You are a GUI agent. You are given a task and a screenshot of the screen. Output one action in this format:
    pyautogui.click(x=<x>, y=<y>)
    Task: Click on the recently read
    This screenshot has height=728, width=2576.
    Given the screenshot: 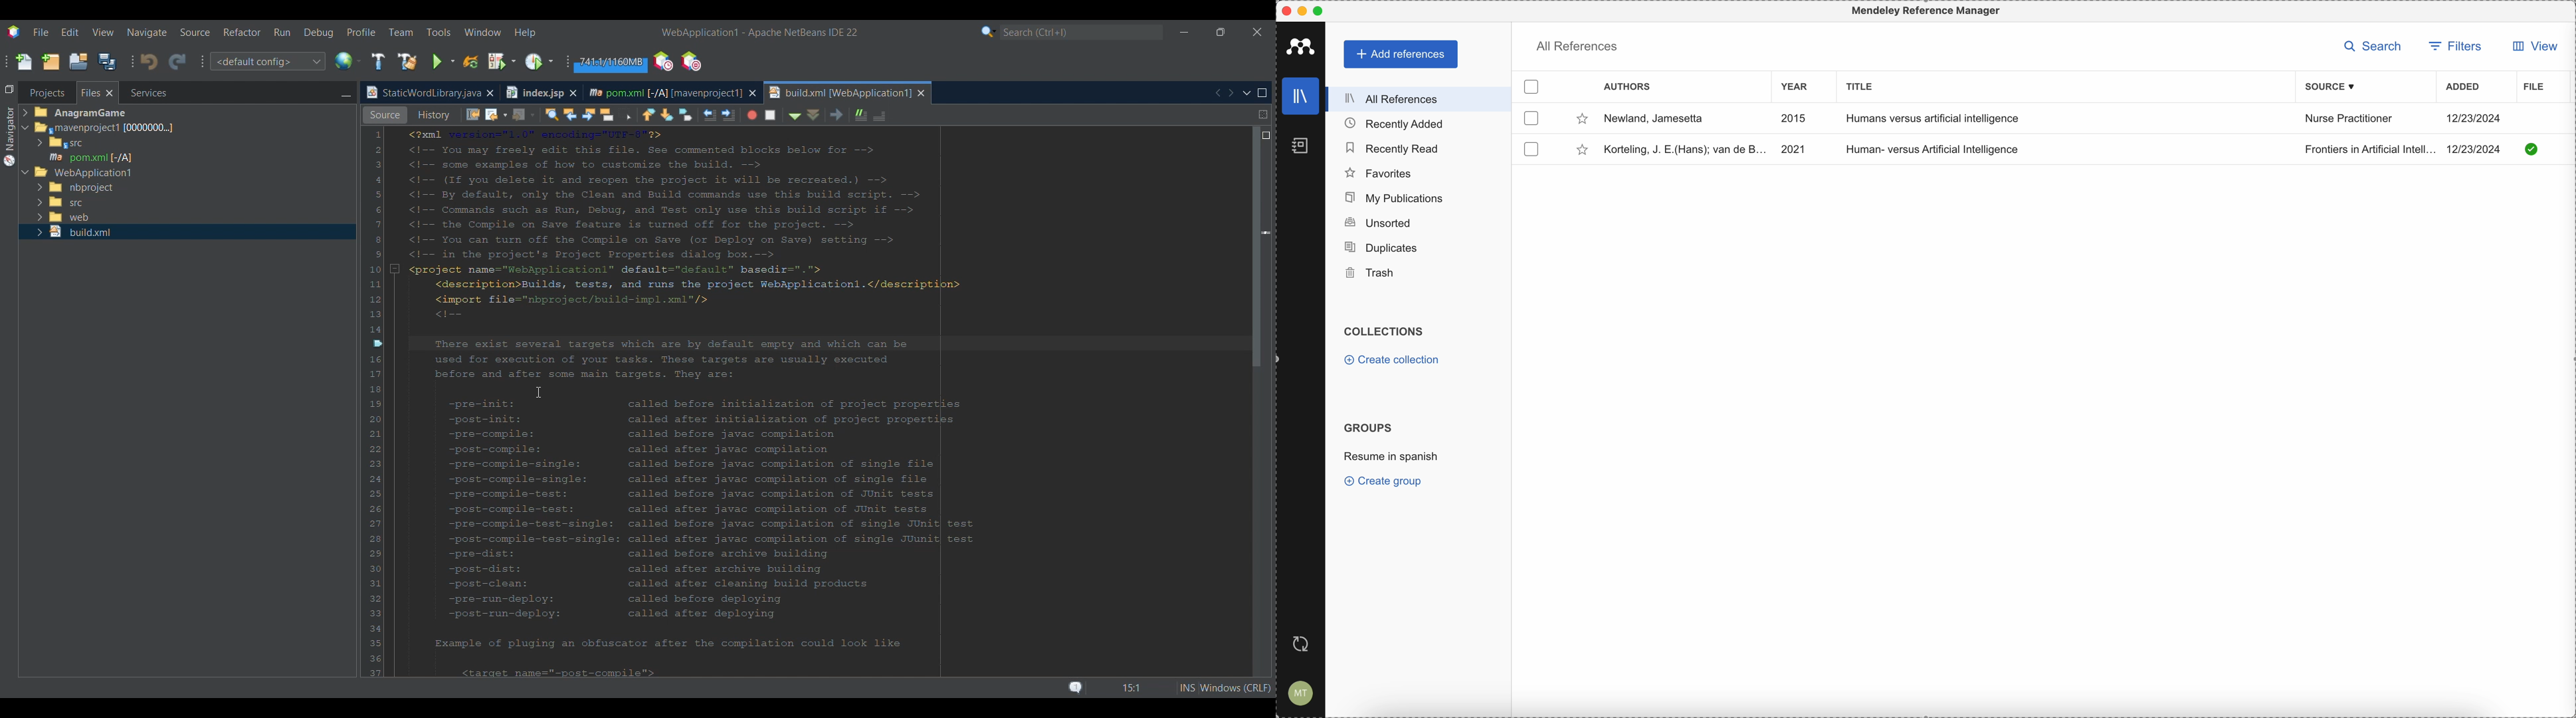 What is the action you would take?
    pyautogui.click(x=1395, y=148)
    